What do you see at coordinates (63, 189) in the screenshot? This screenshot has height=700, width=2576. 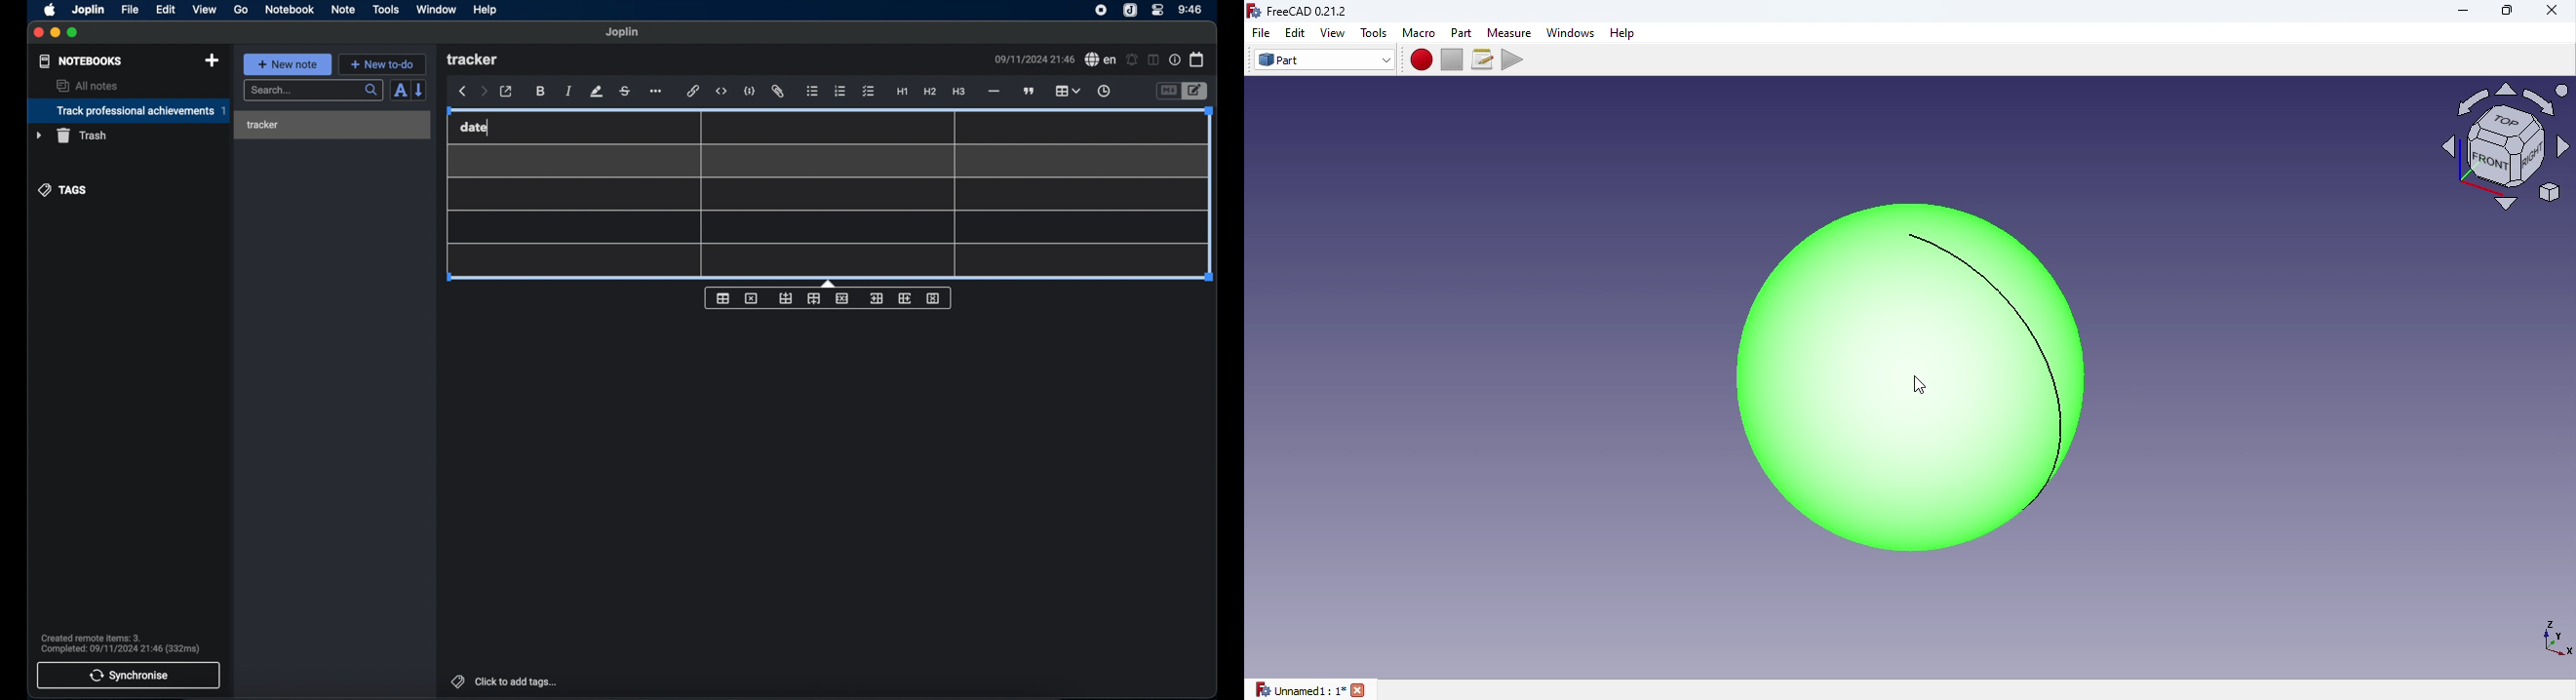 I see `tags` at bounding box center [63, 189].